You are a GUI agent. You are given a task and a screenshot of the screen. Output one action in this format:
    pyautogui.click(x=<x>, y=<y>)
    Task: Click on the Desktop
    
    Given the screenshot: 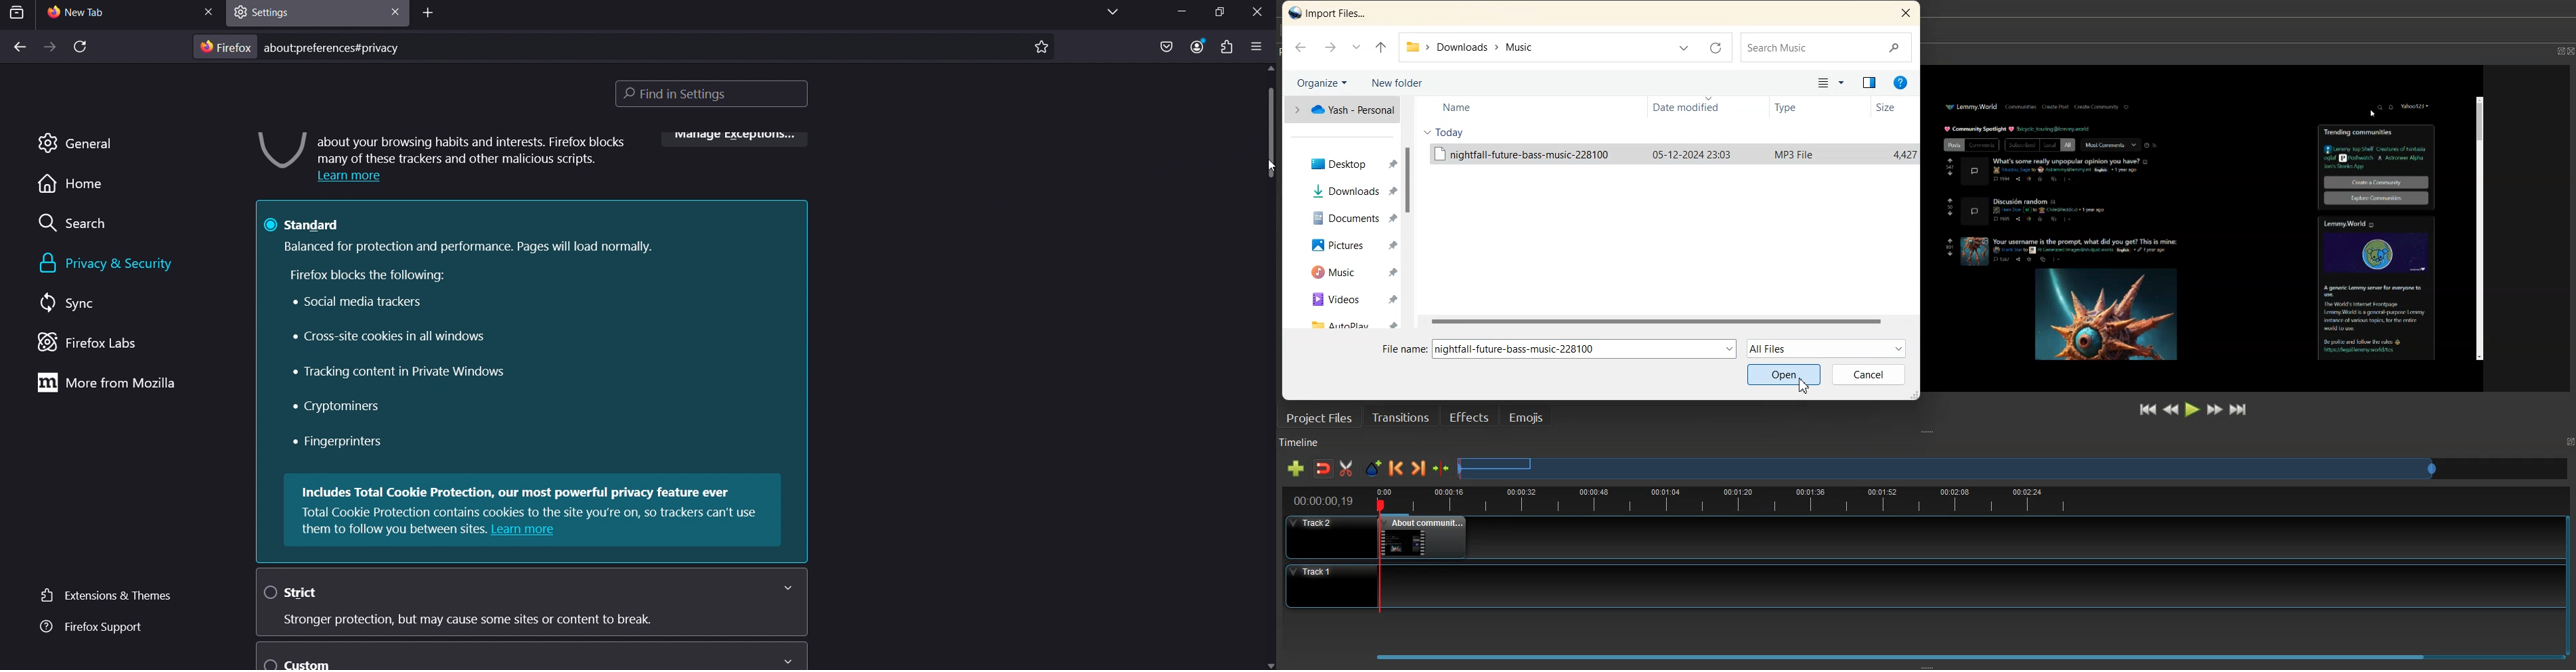 What is the action you would take?
    pyautogui.click(x=1340, y=162)
    